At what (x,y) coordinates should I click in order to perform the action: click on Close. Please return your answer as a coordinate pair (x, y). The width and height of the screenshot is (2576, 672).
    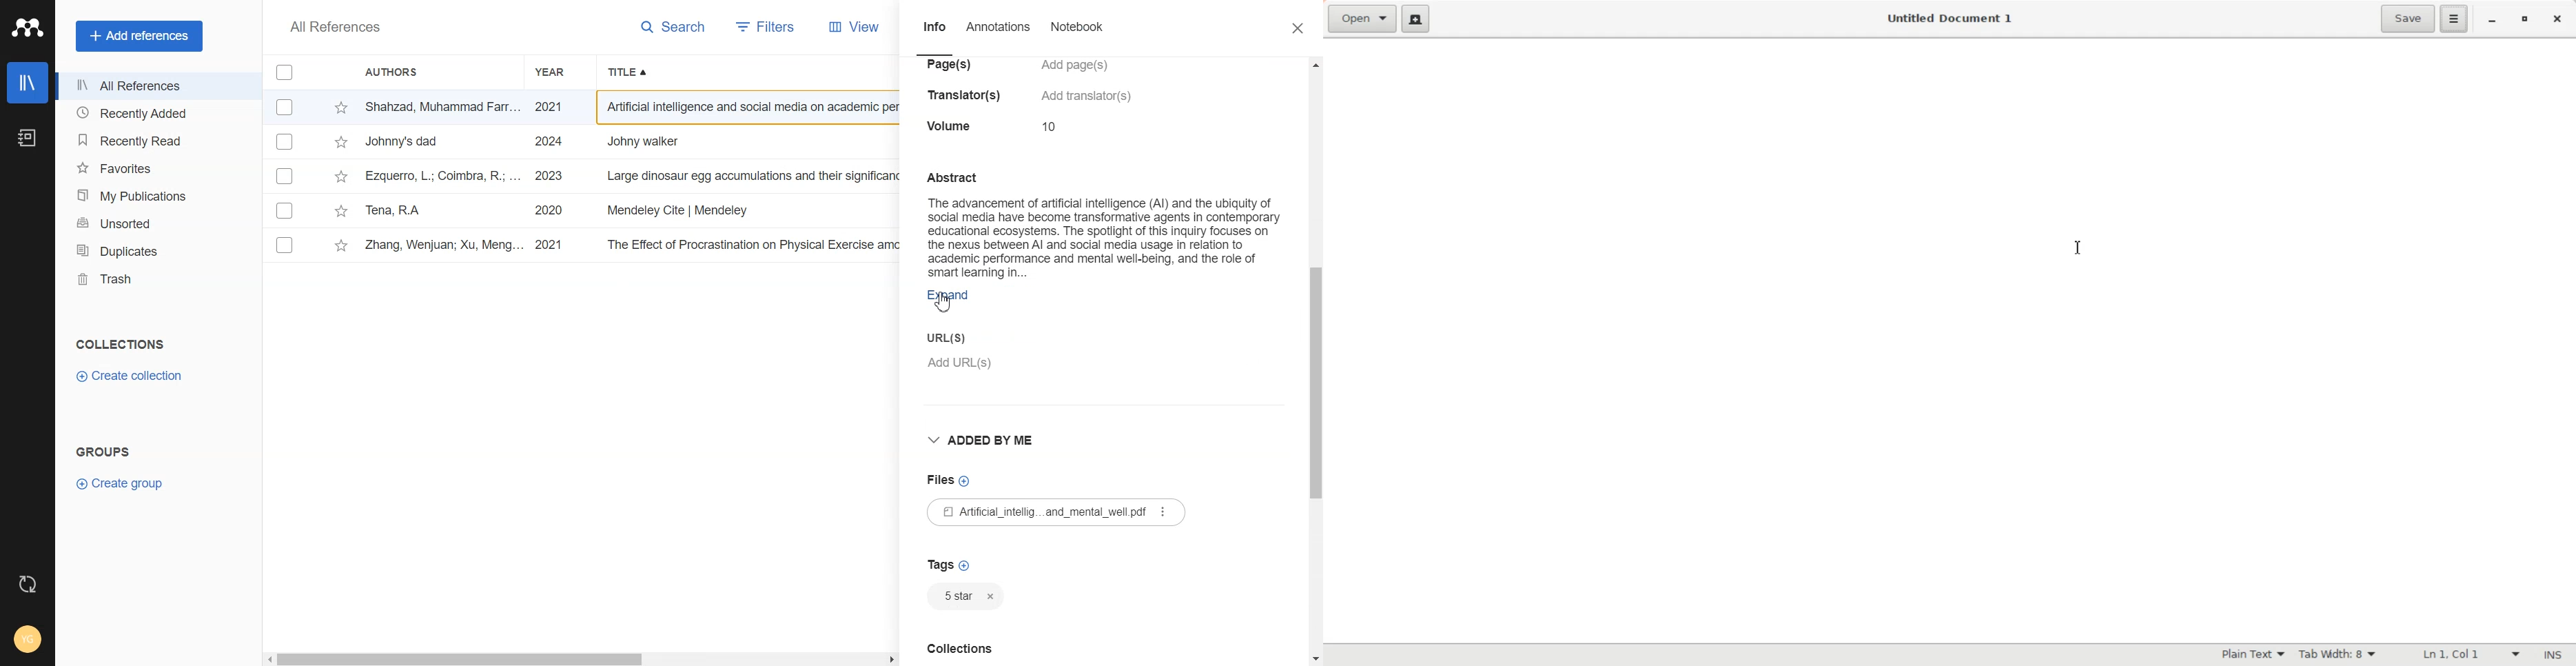
    Looking at the image, I should click on (1302, 29).